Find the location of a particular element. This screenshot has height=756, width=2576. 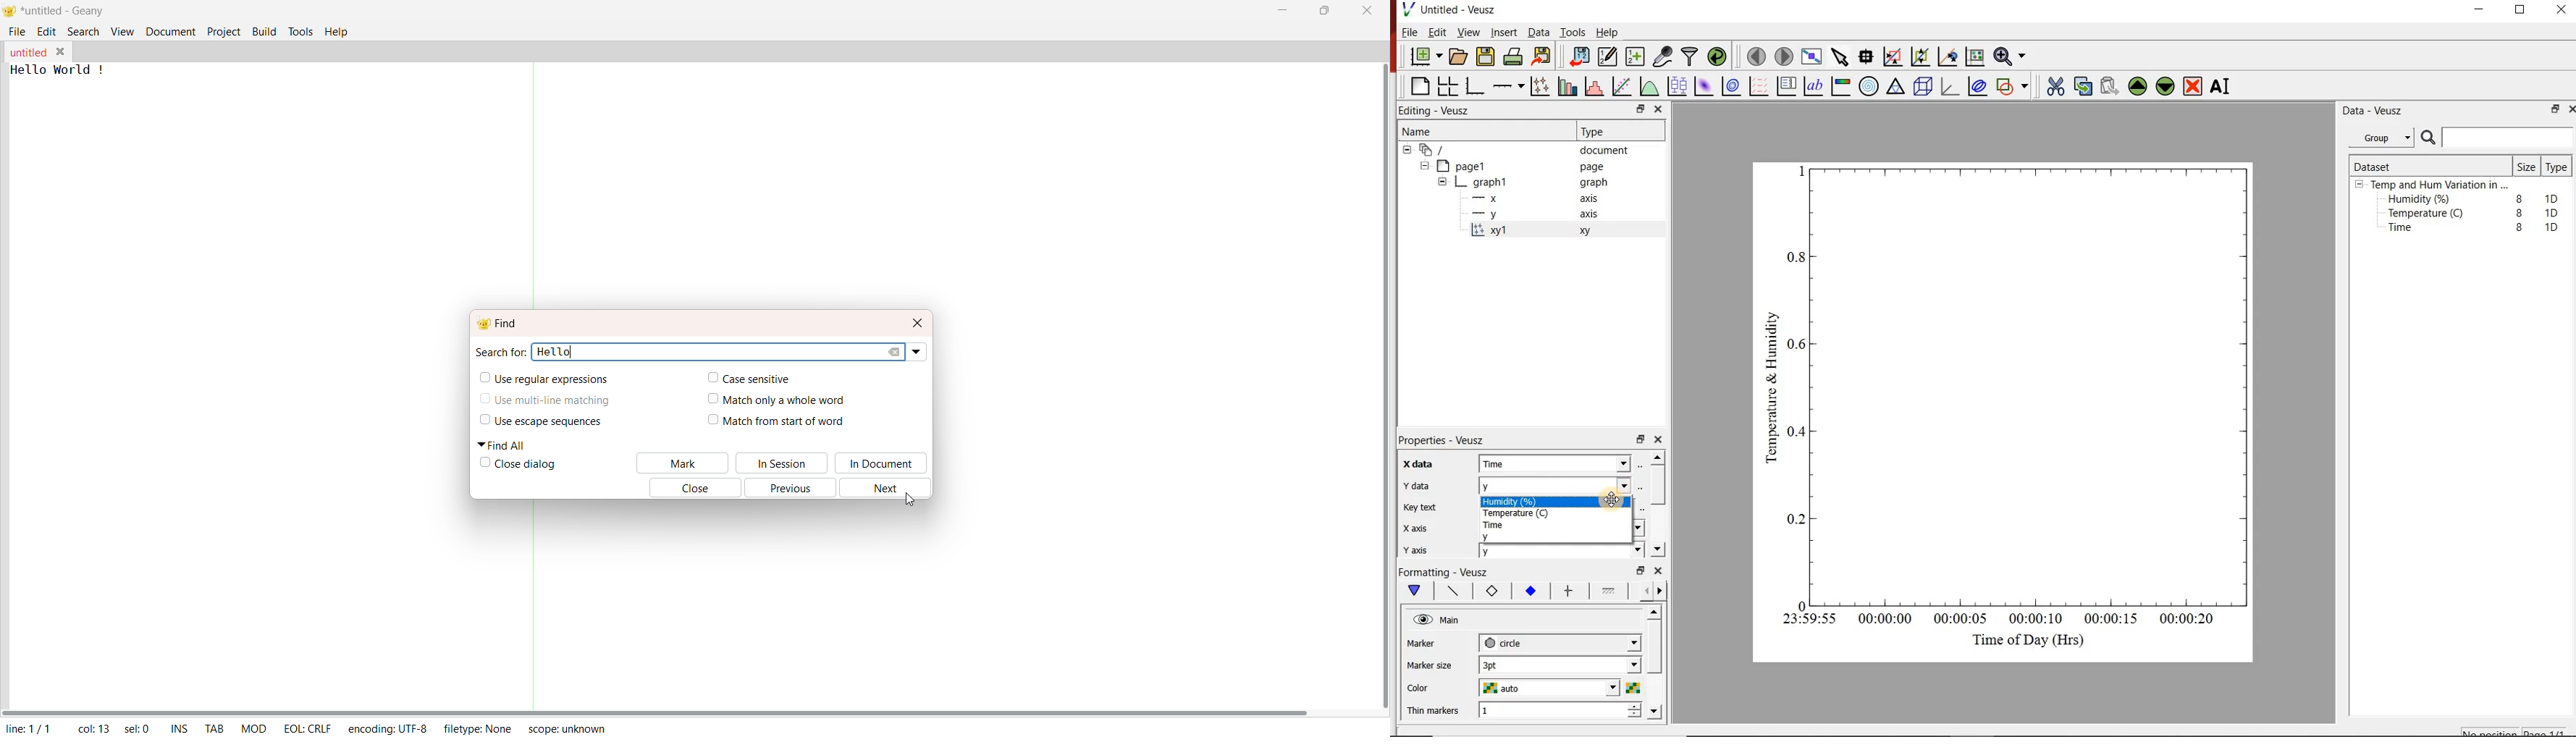

Close Dialog is located at coordinates (529, 466).